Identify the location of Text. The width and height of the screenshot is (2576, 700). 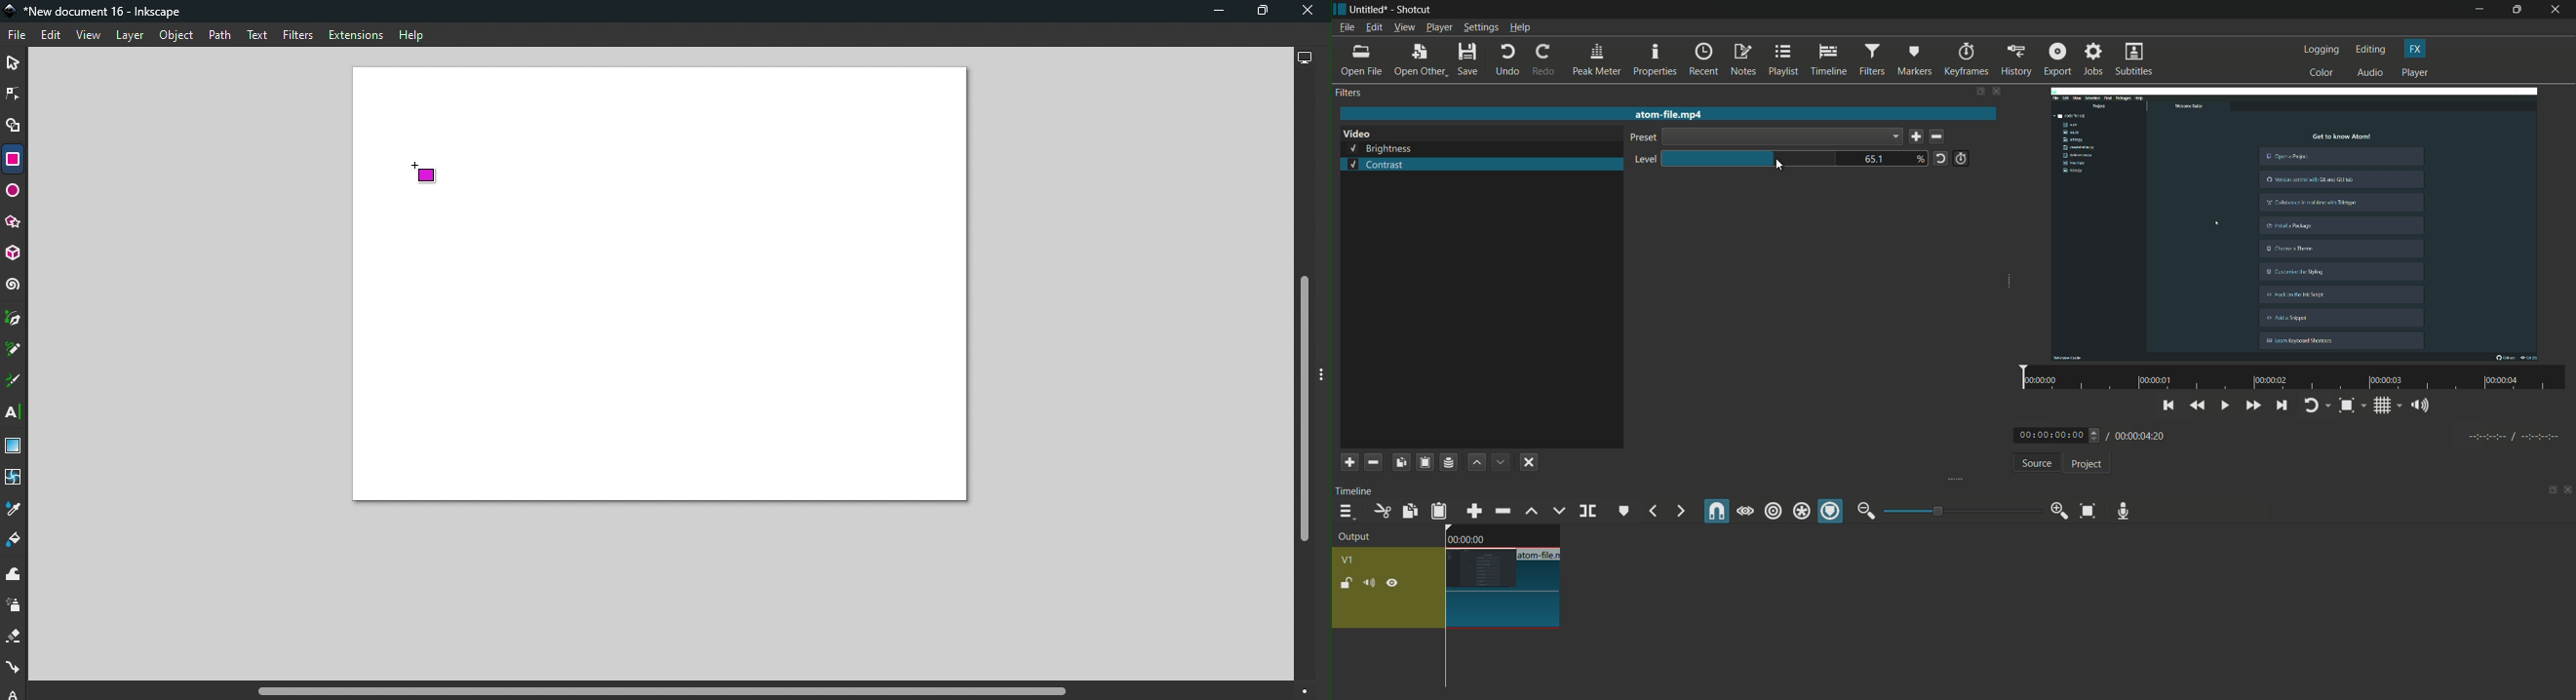
(259, 36).